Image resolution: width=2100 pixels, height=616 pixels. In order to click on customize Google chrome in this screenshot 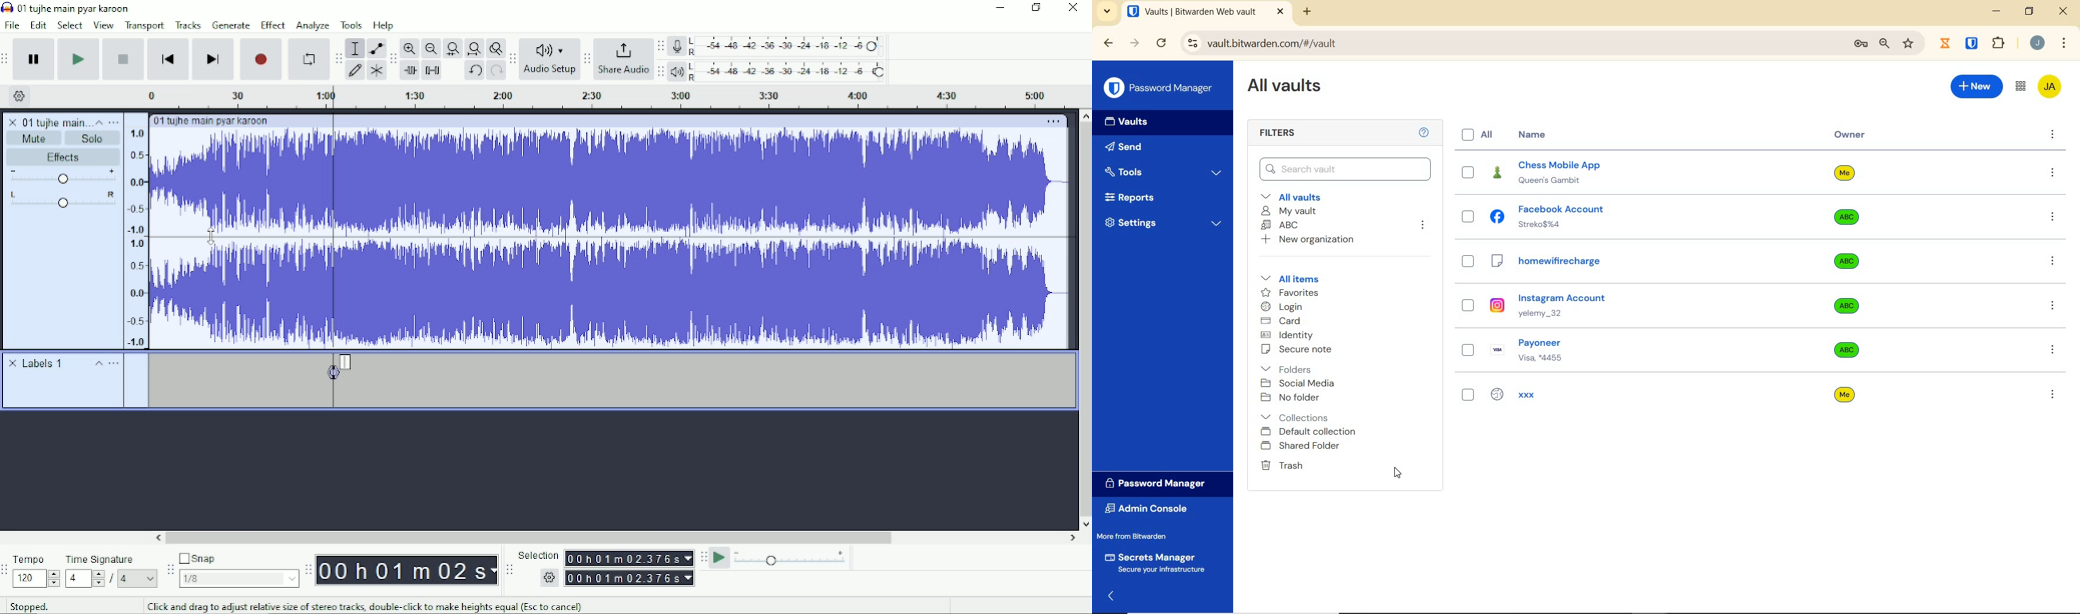, I will do `click(2064, 43)`.